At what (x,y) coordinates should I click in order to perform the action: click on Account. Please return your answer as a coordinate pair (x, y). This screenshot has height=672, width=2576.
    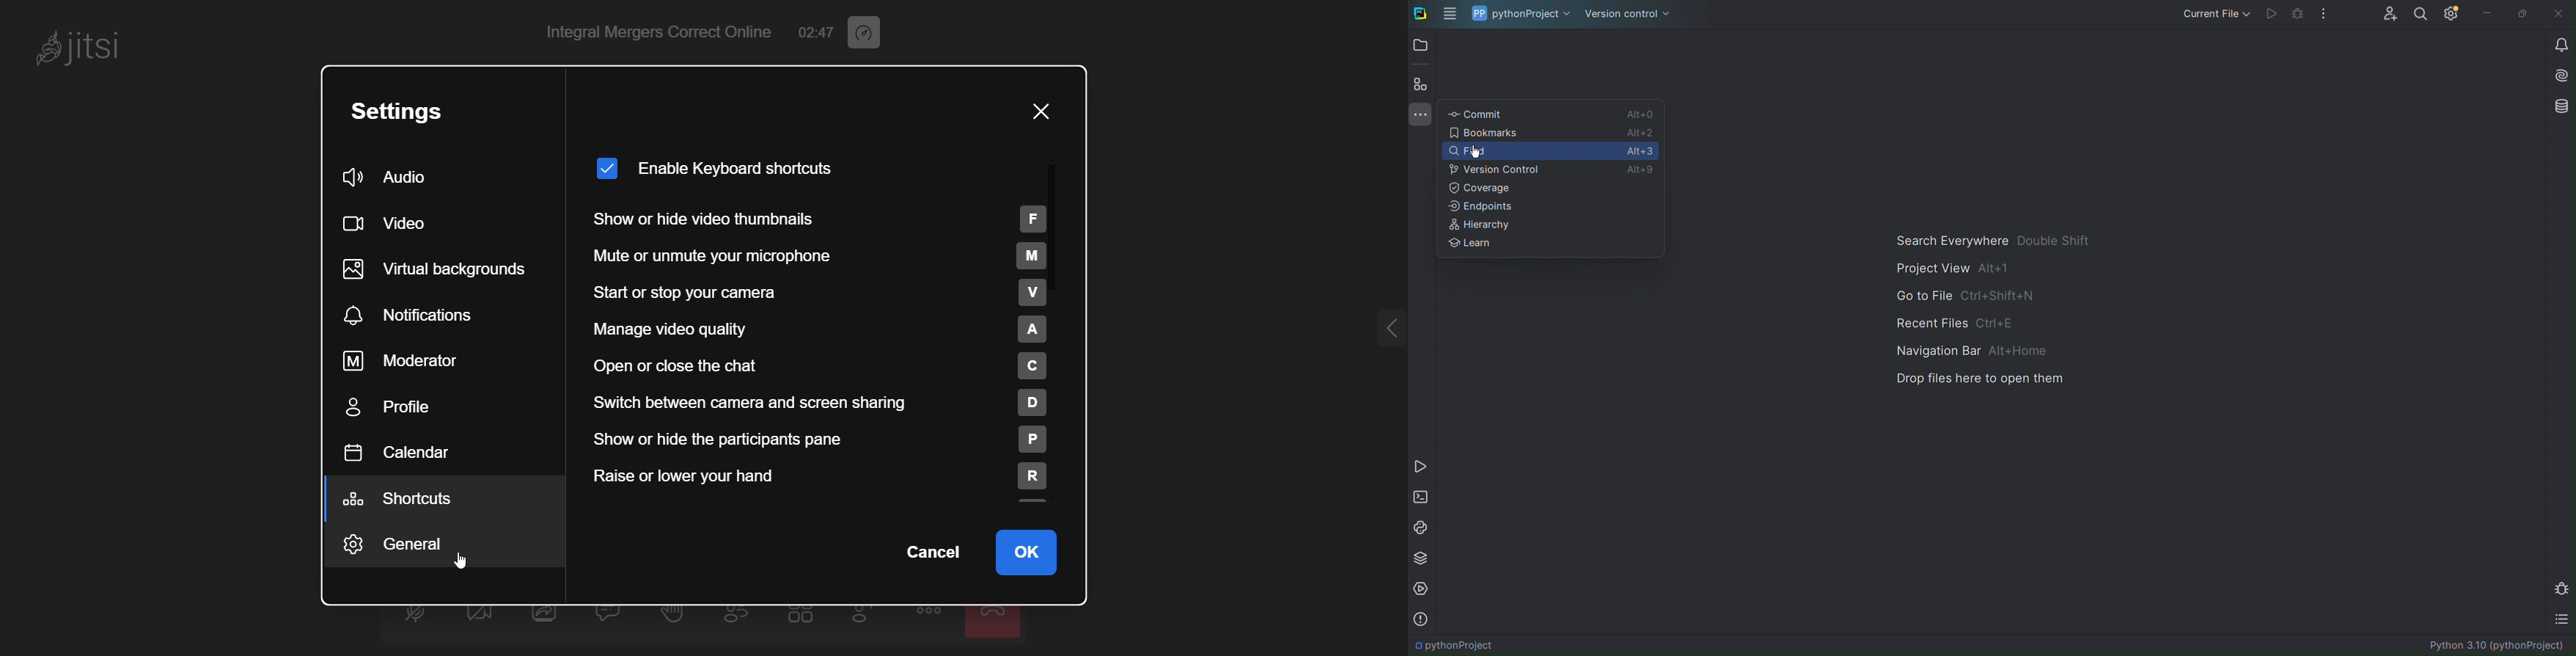
    Looking at the image, I should click on (2389, 14).